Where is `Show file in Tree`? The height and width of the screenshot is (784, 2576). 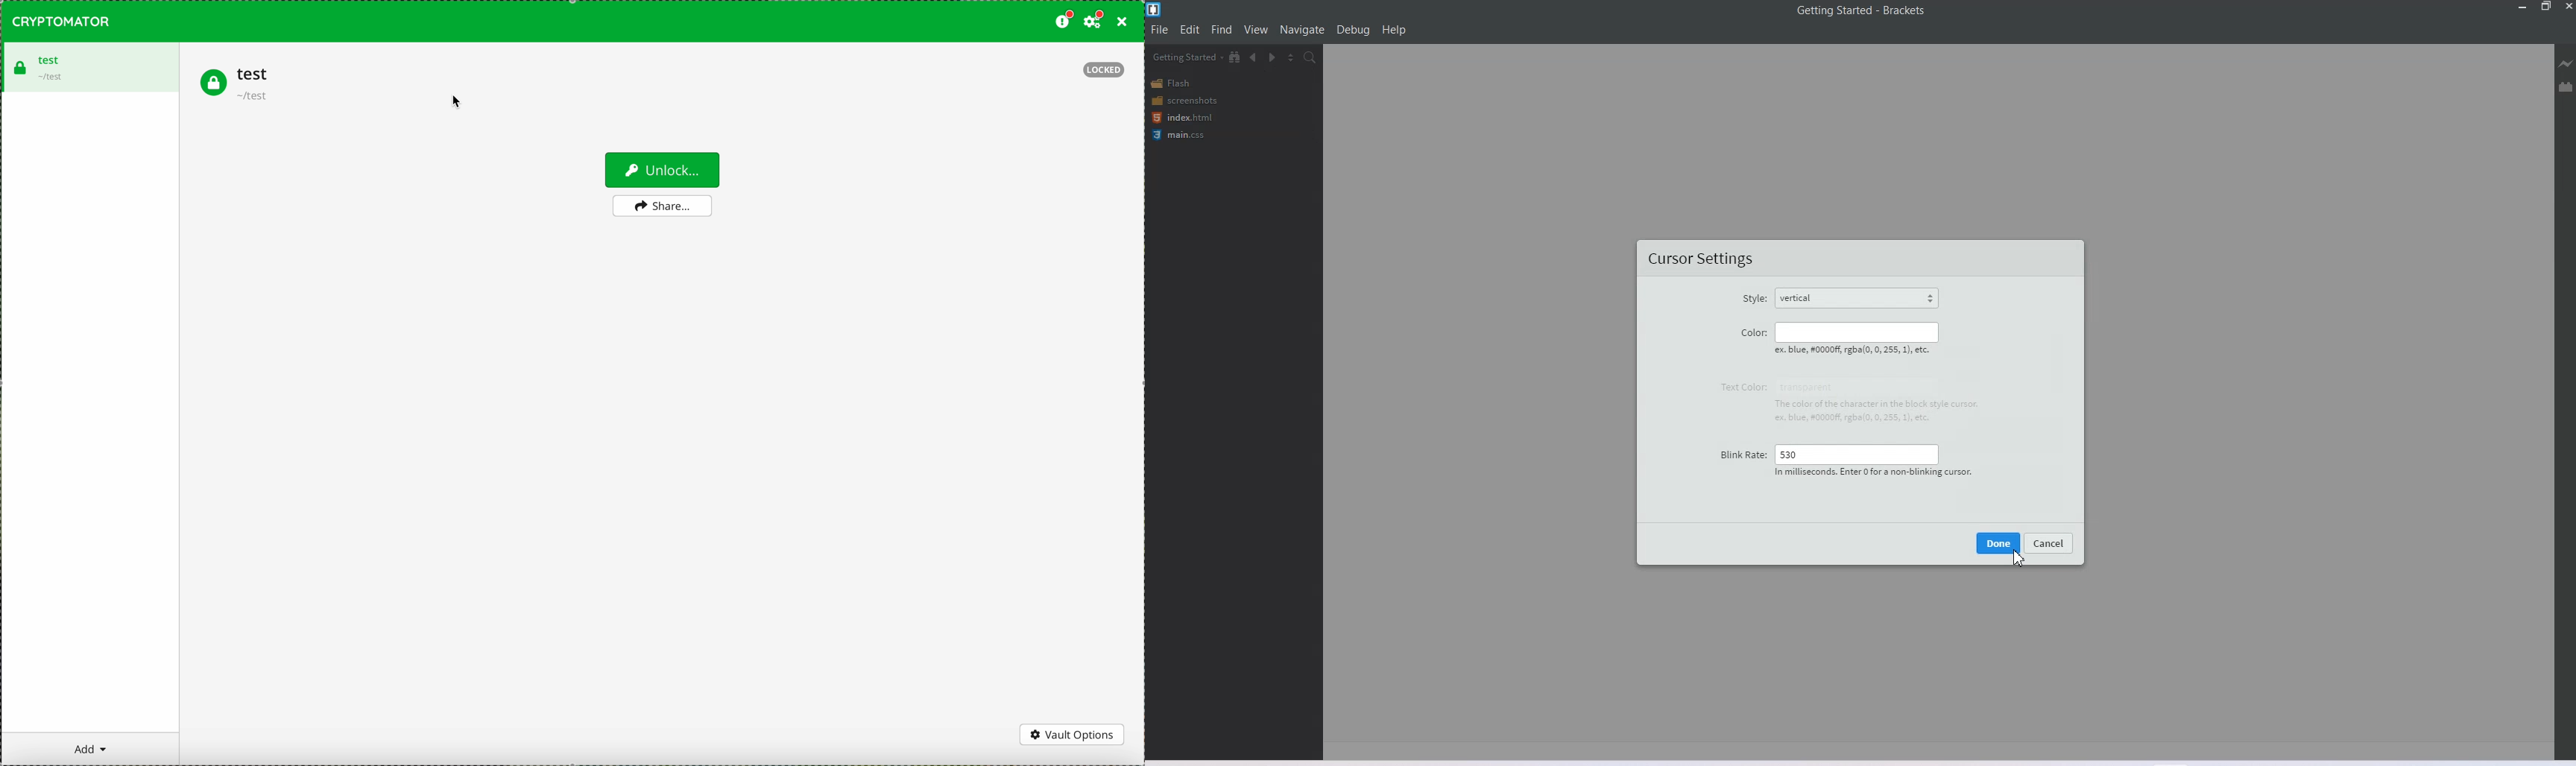 Show file in Tree is located at coordinates (1235, 56).